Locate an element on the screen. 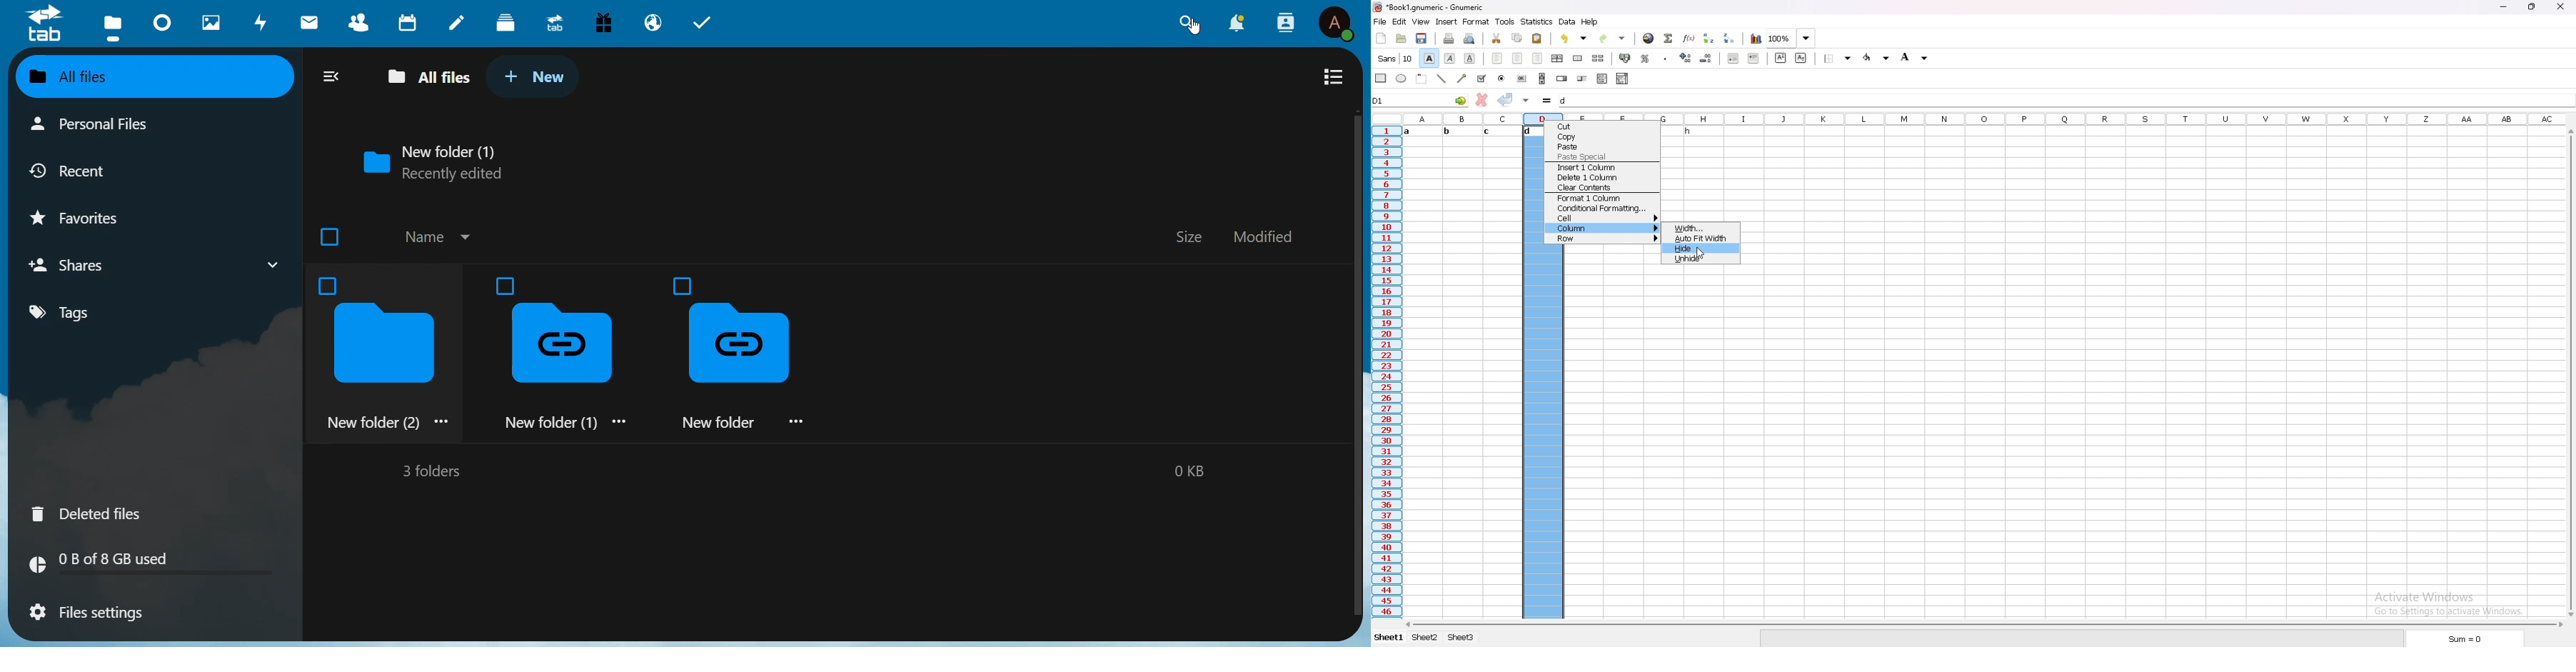 Image resolution: width=2576 pixels, height=672 pixels. insert 1 column is located at coordinates (1603, 167).